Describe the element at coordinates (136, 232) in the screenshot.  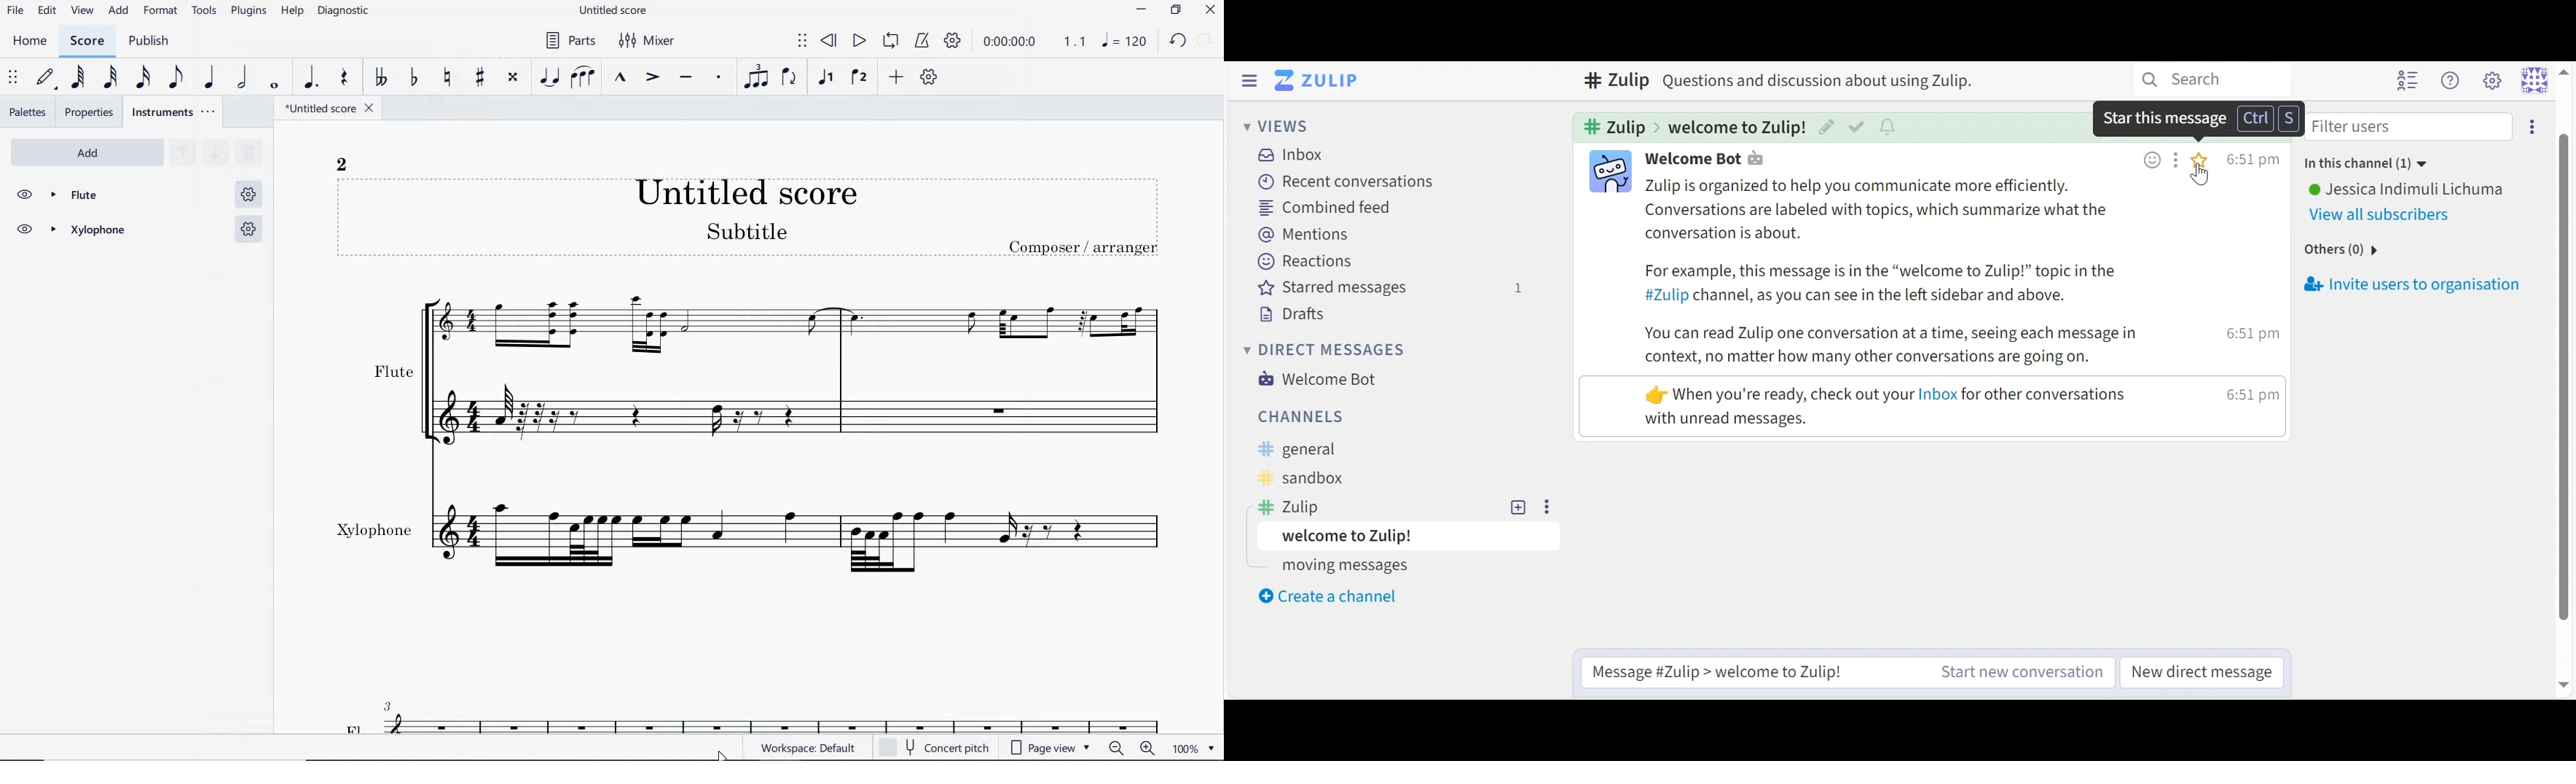
I see `XYLOPHONE` at that location.